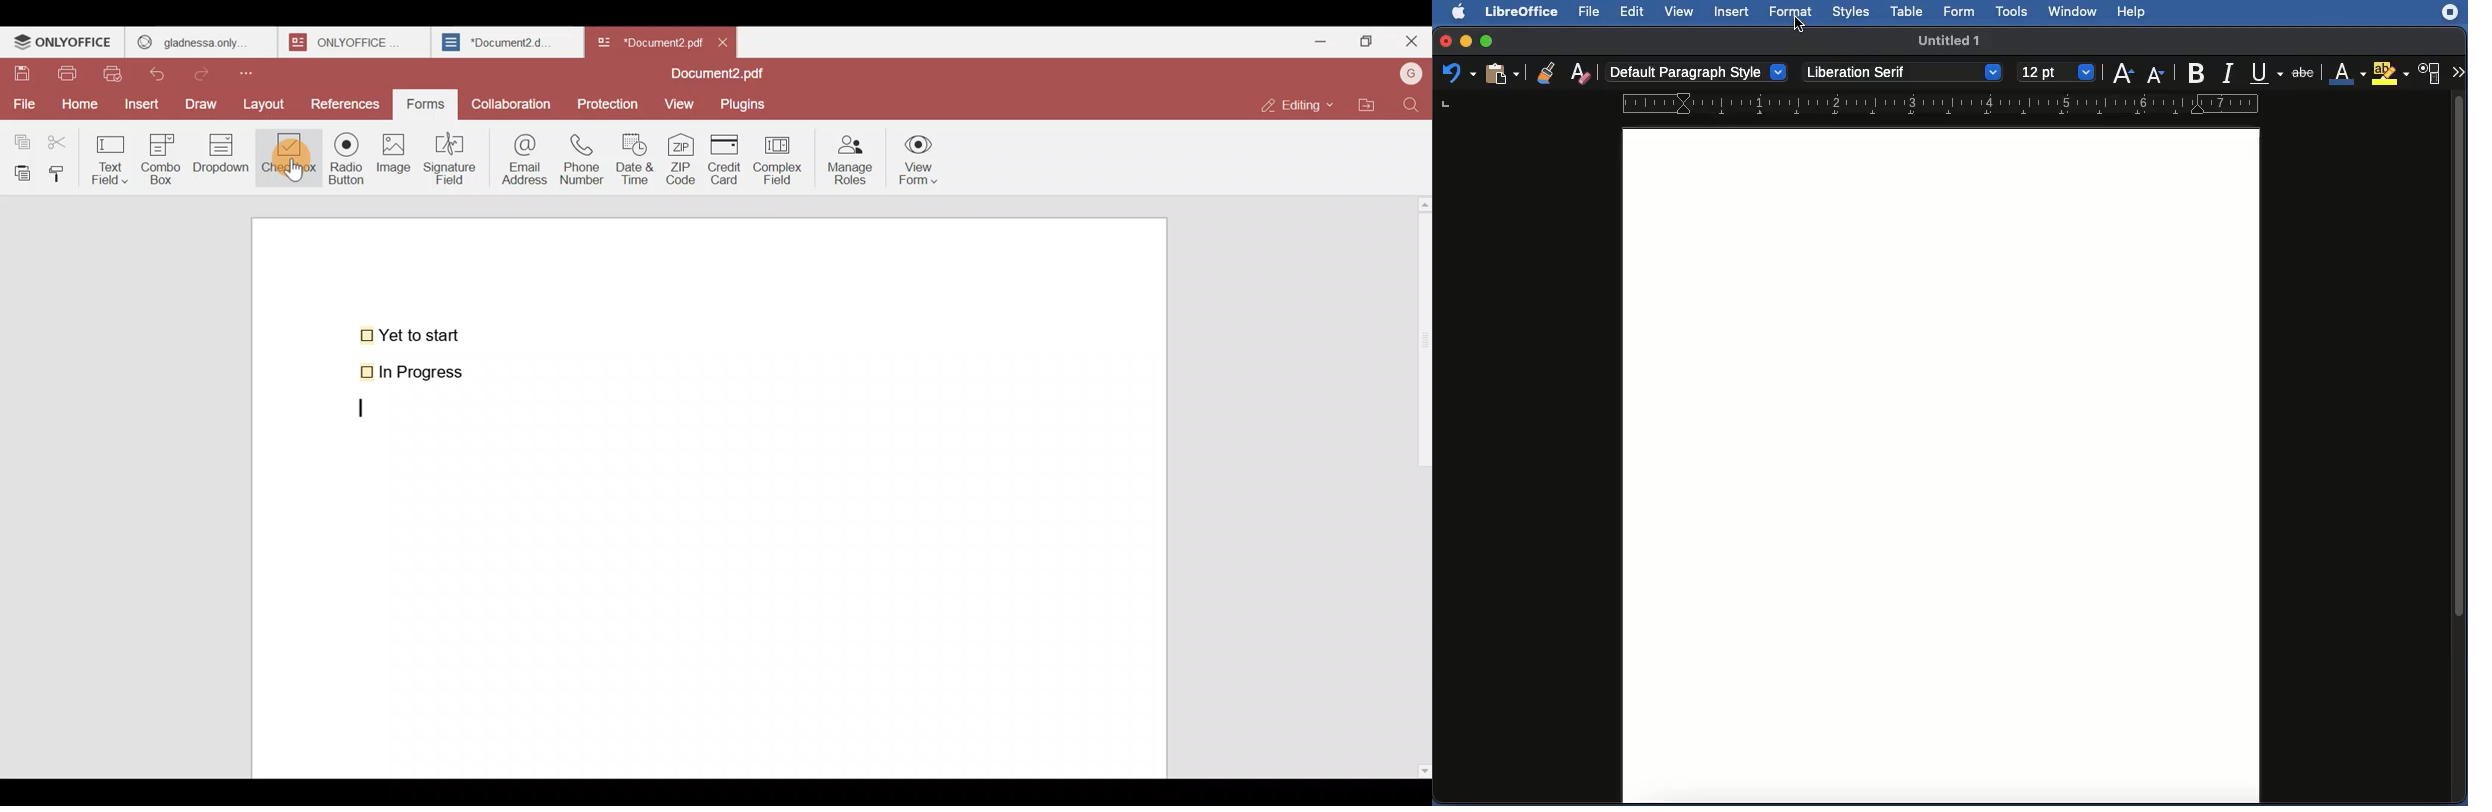 This screenshot has height=812, width=2492. I want to click on Styles, so click(1852, 12).